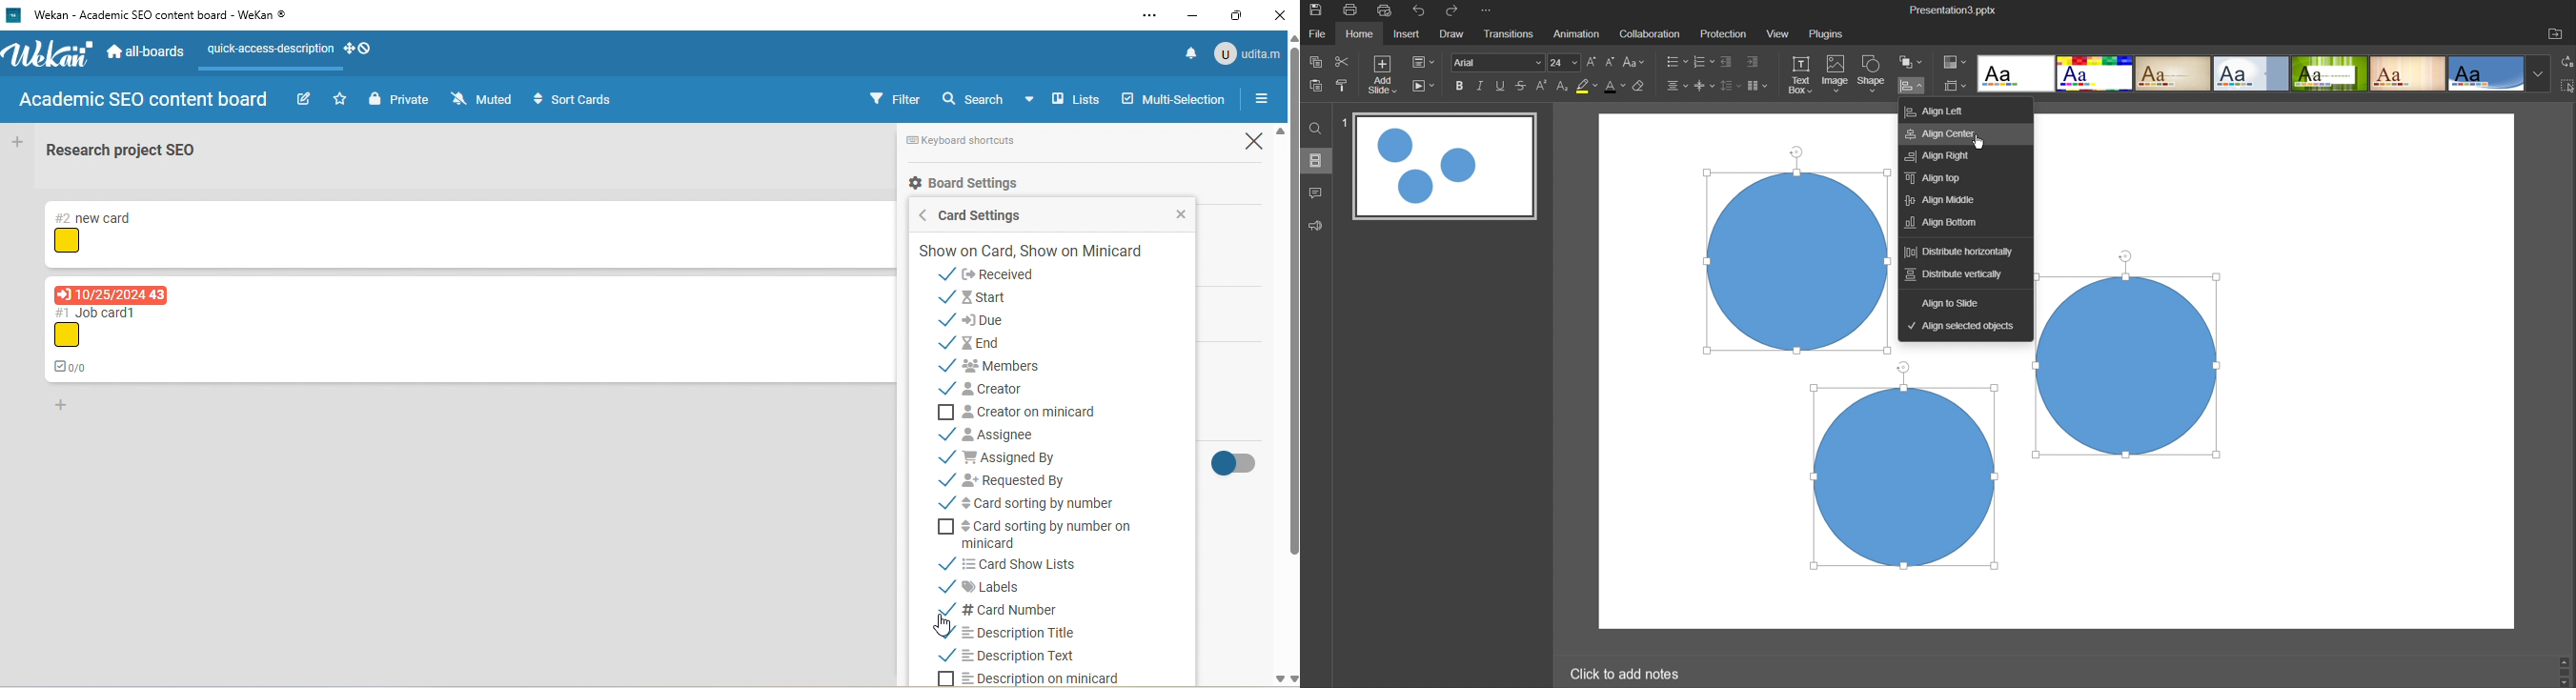 Image resolution: width=2576 pixels, height=700 pixels. Describe the element at coordinates (1760, 86) in the screenshot. I see `Columns` at that location.